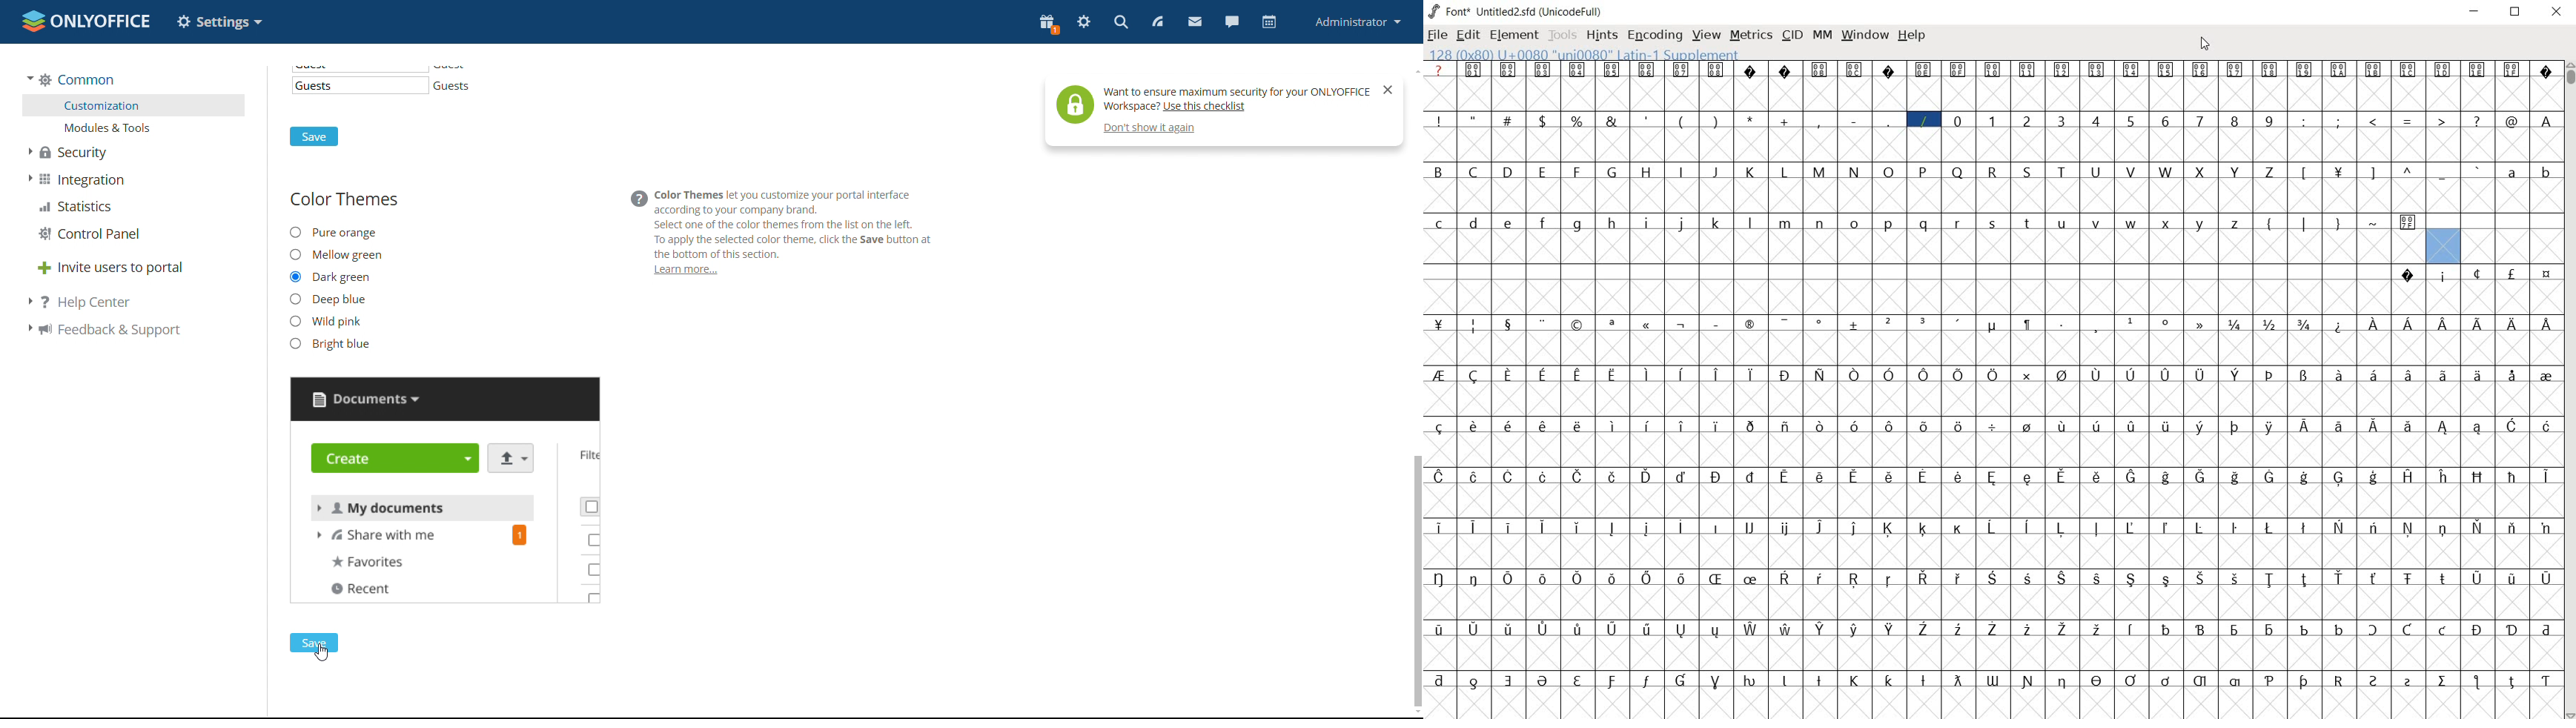 The height and width of the screenshot is (728, 2576). Describe the element at coordinates (1714, 631) in the screenshot. I see `glyph` at that location.